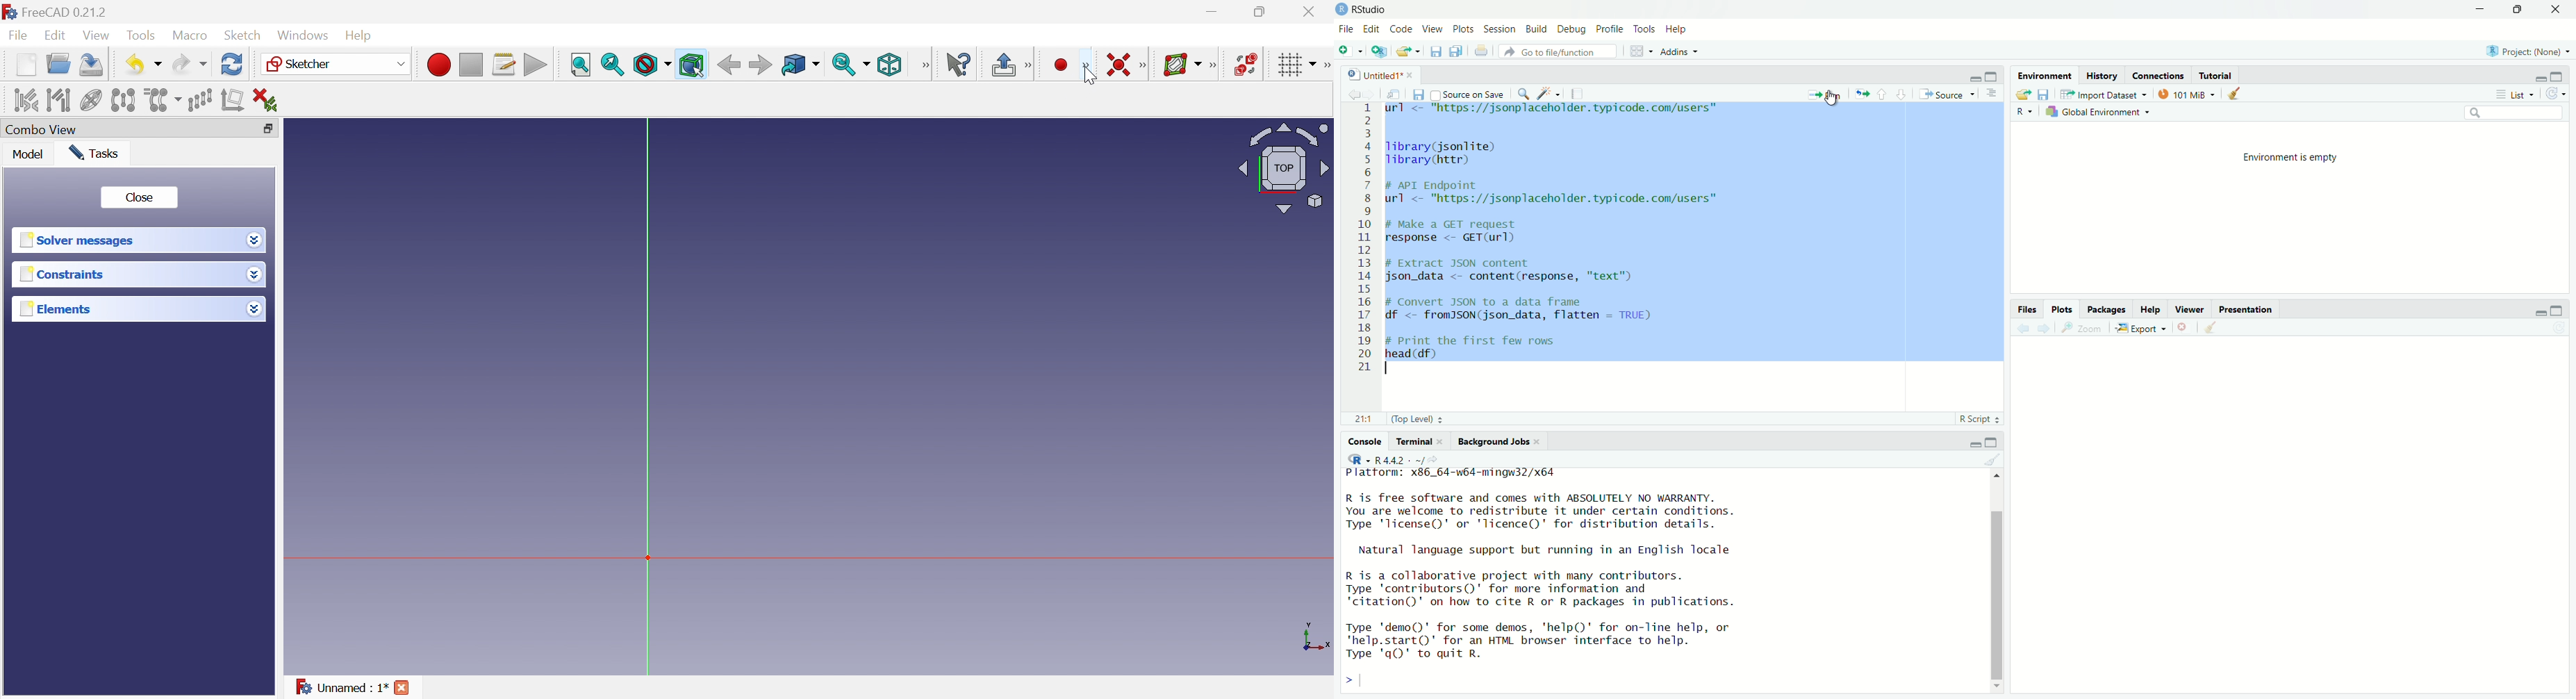  What do you see at coordinates (1536, 30) in the screenshot?
I see `Build` at bounding box center [1536, 30].